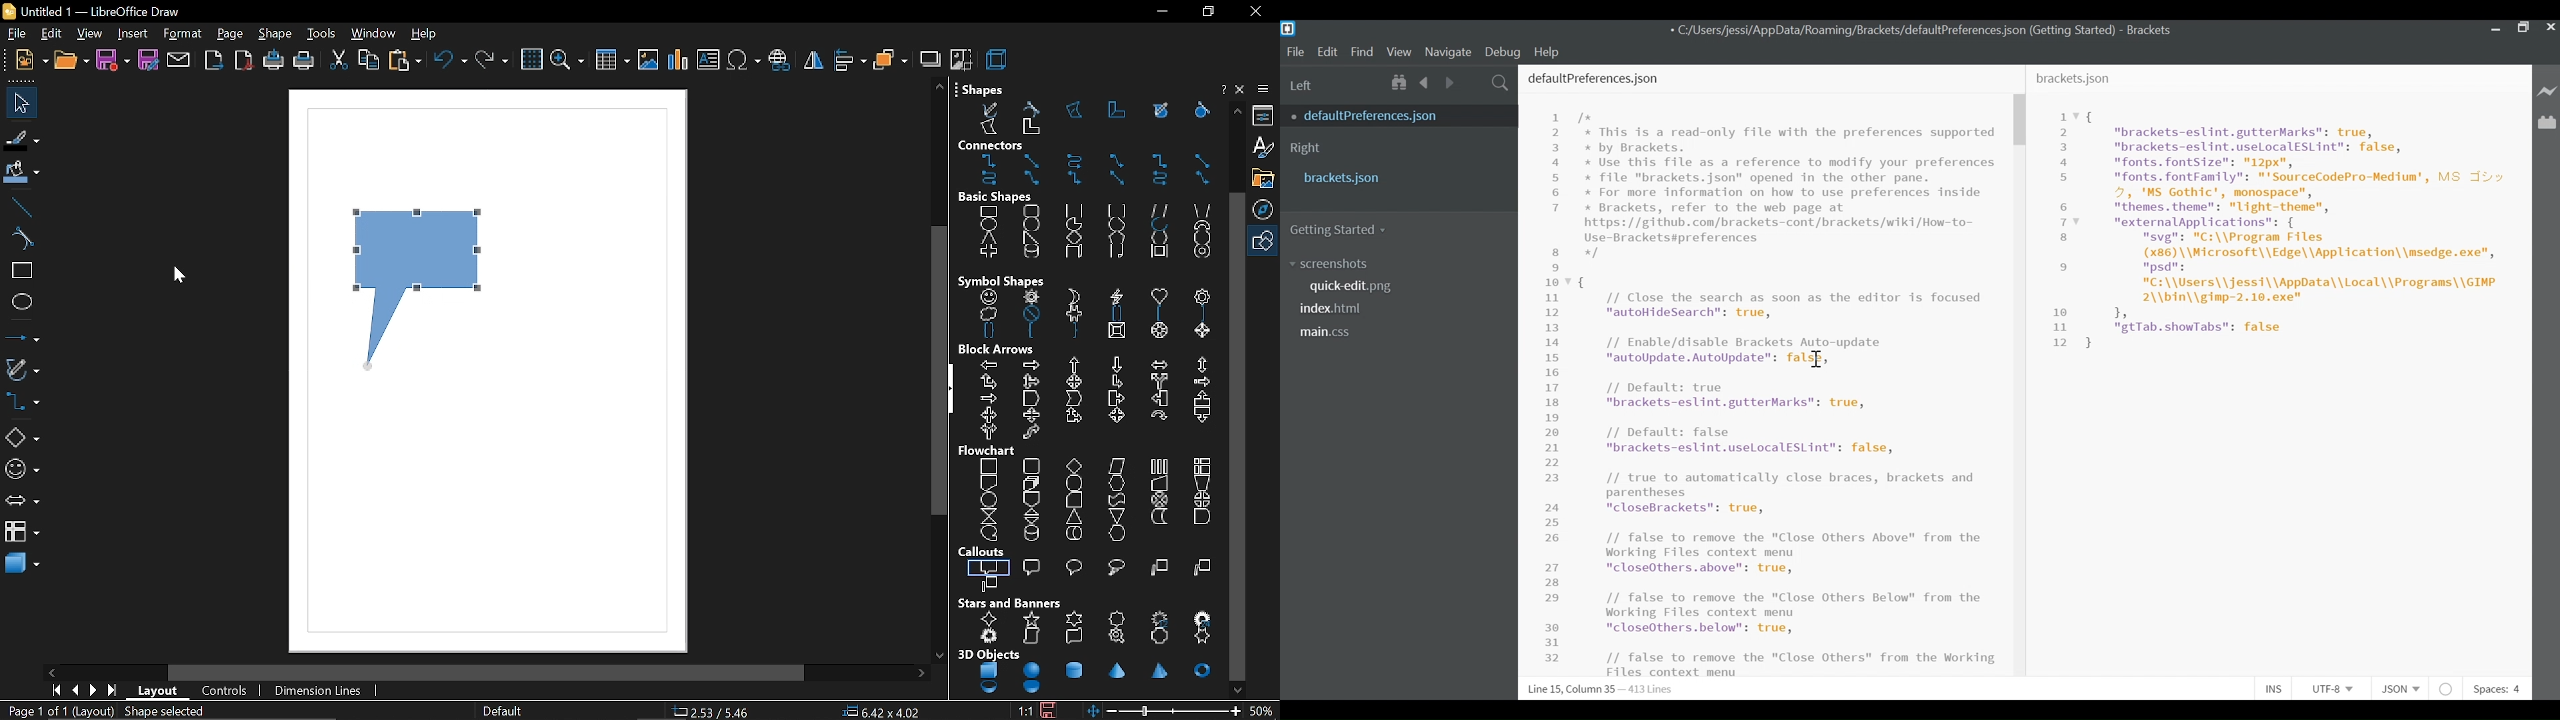 The width and height of the screenshot is (2576, 728). I want to click on crop, so click(960, 60).